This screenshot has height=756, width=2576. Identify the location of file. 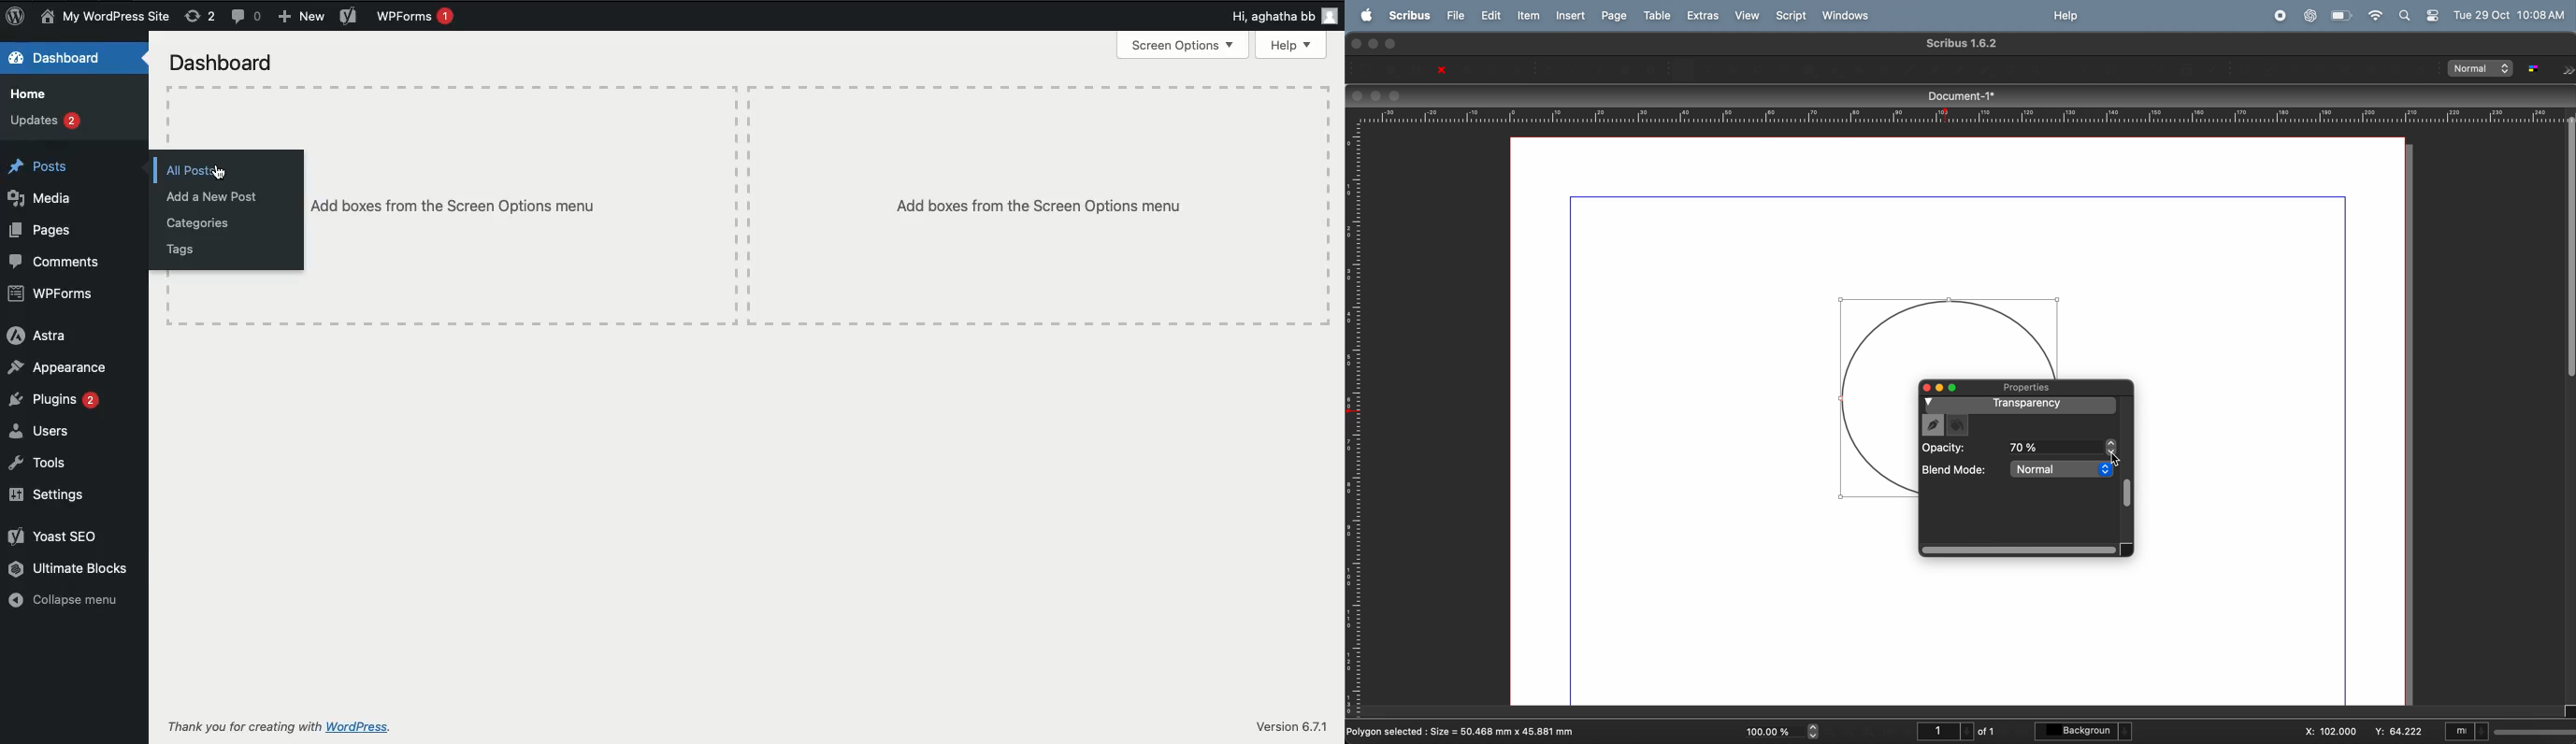
(1452, 14).